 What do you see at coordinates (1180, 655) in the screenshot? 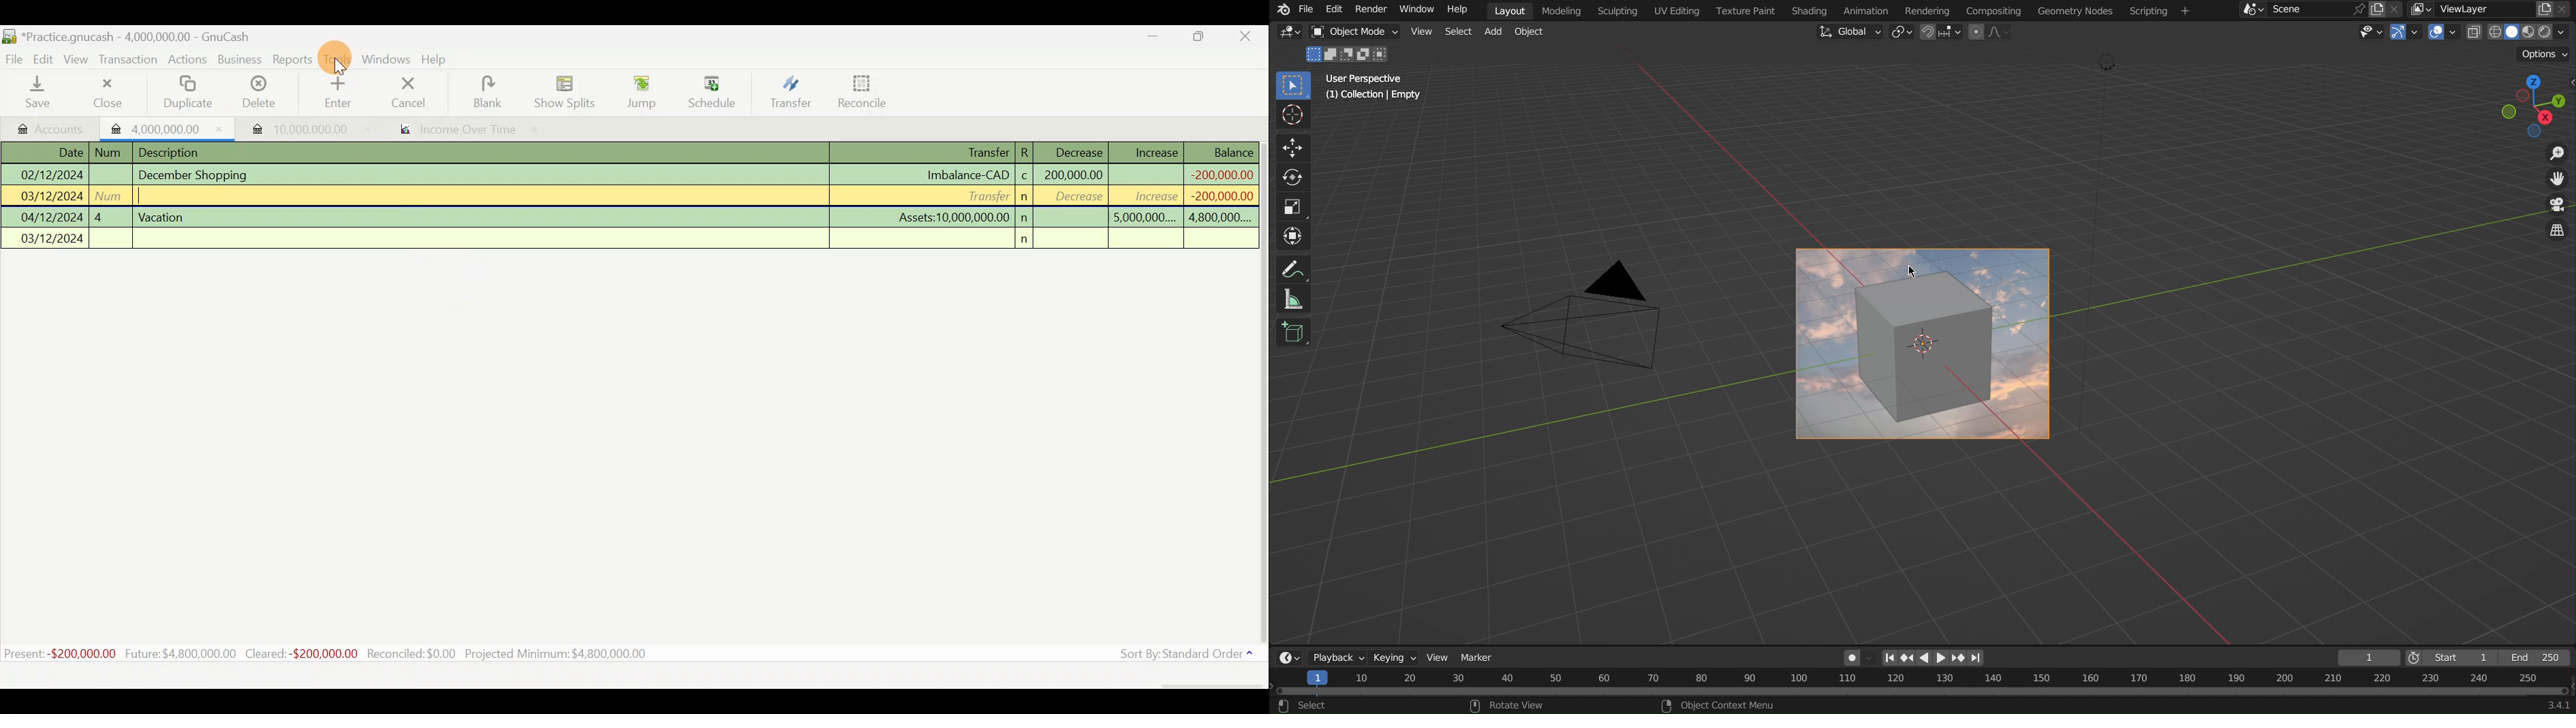
I see `Sort by` at bounding box center [1180, 655].